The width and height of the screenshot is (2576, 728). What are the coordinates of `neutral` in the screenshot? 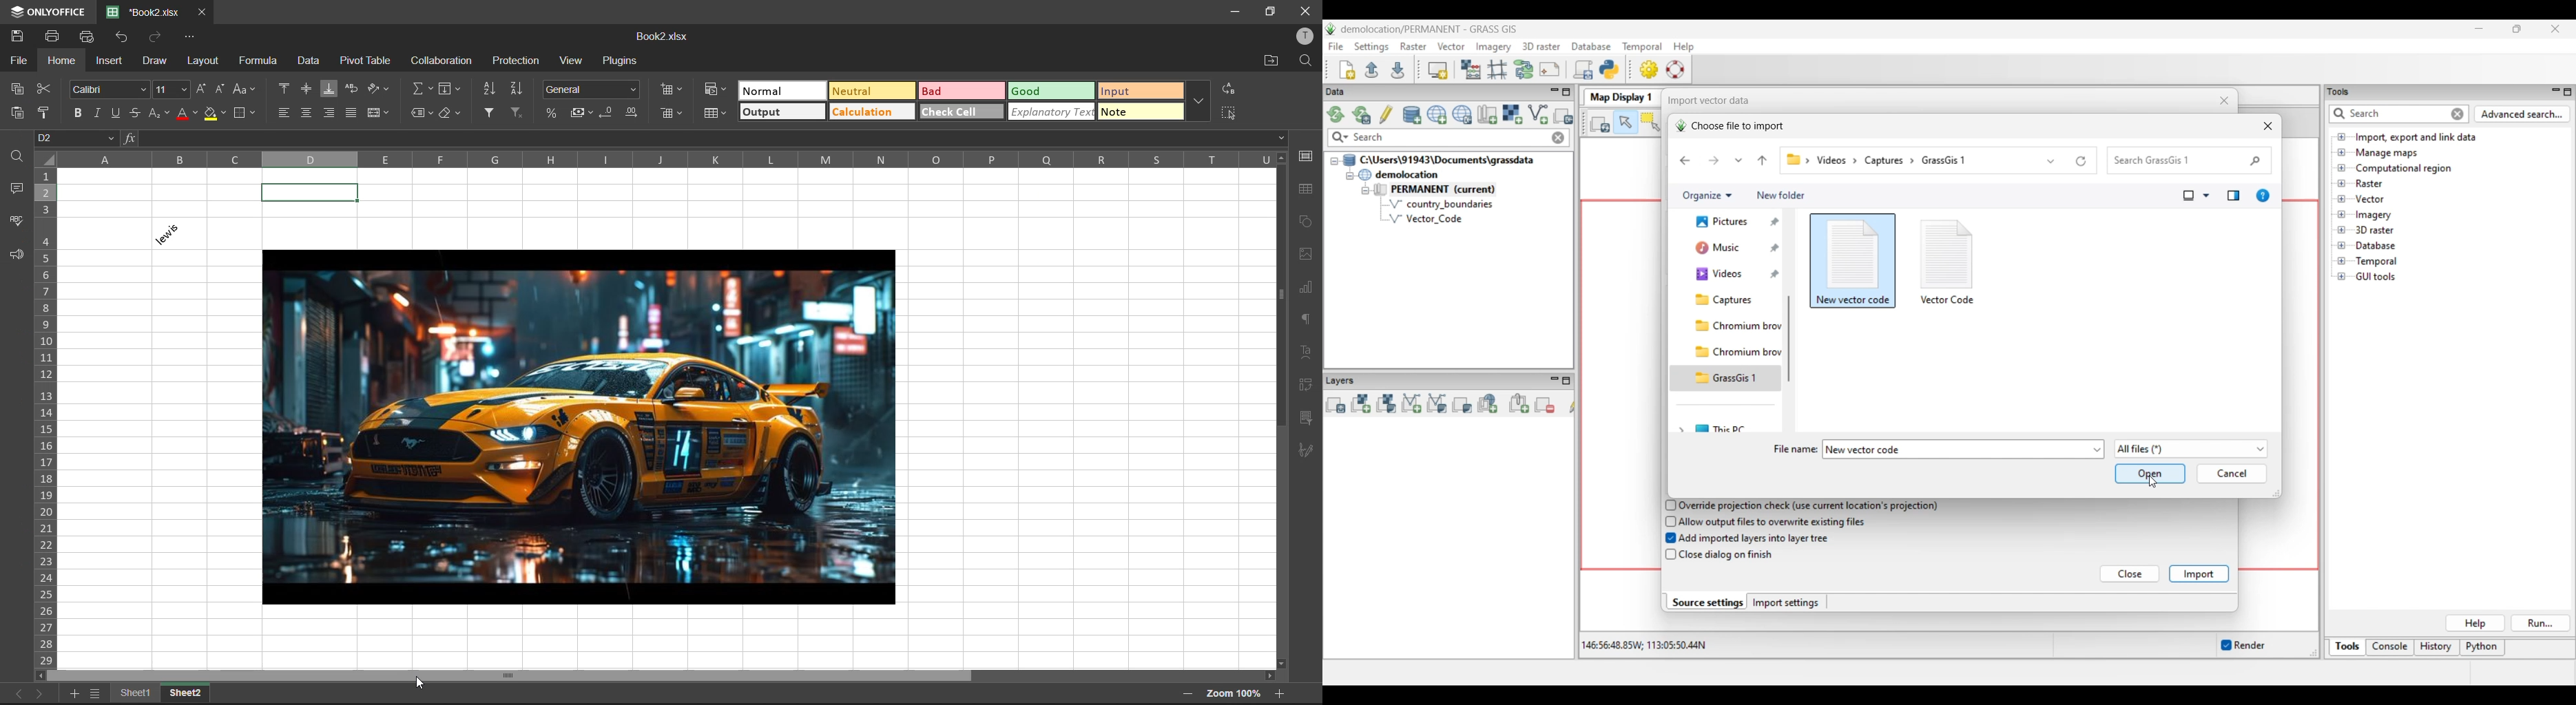 It's located at (872, 92).